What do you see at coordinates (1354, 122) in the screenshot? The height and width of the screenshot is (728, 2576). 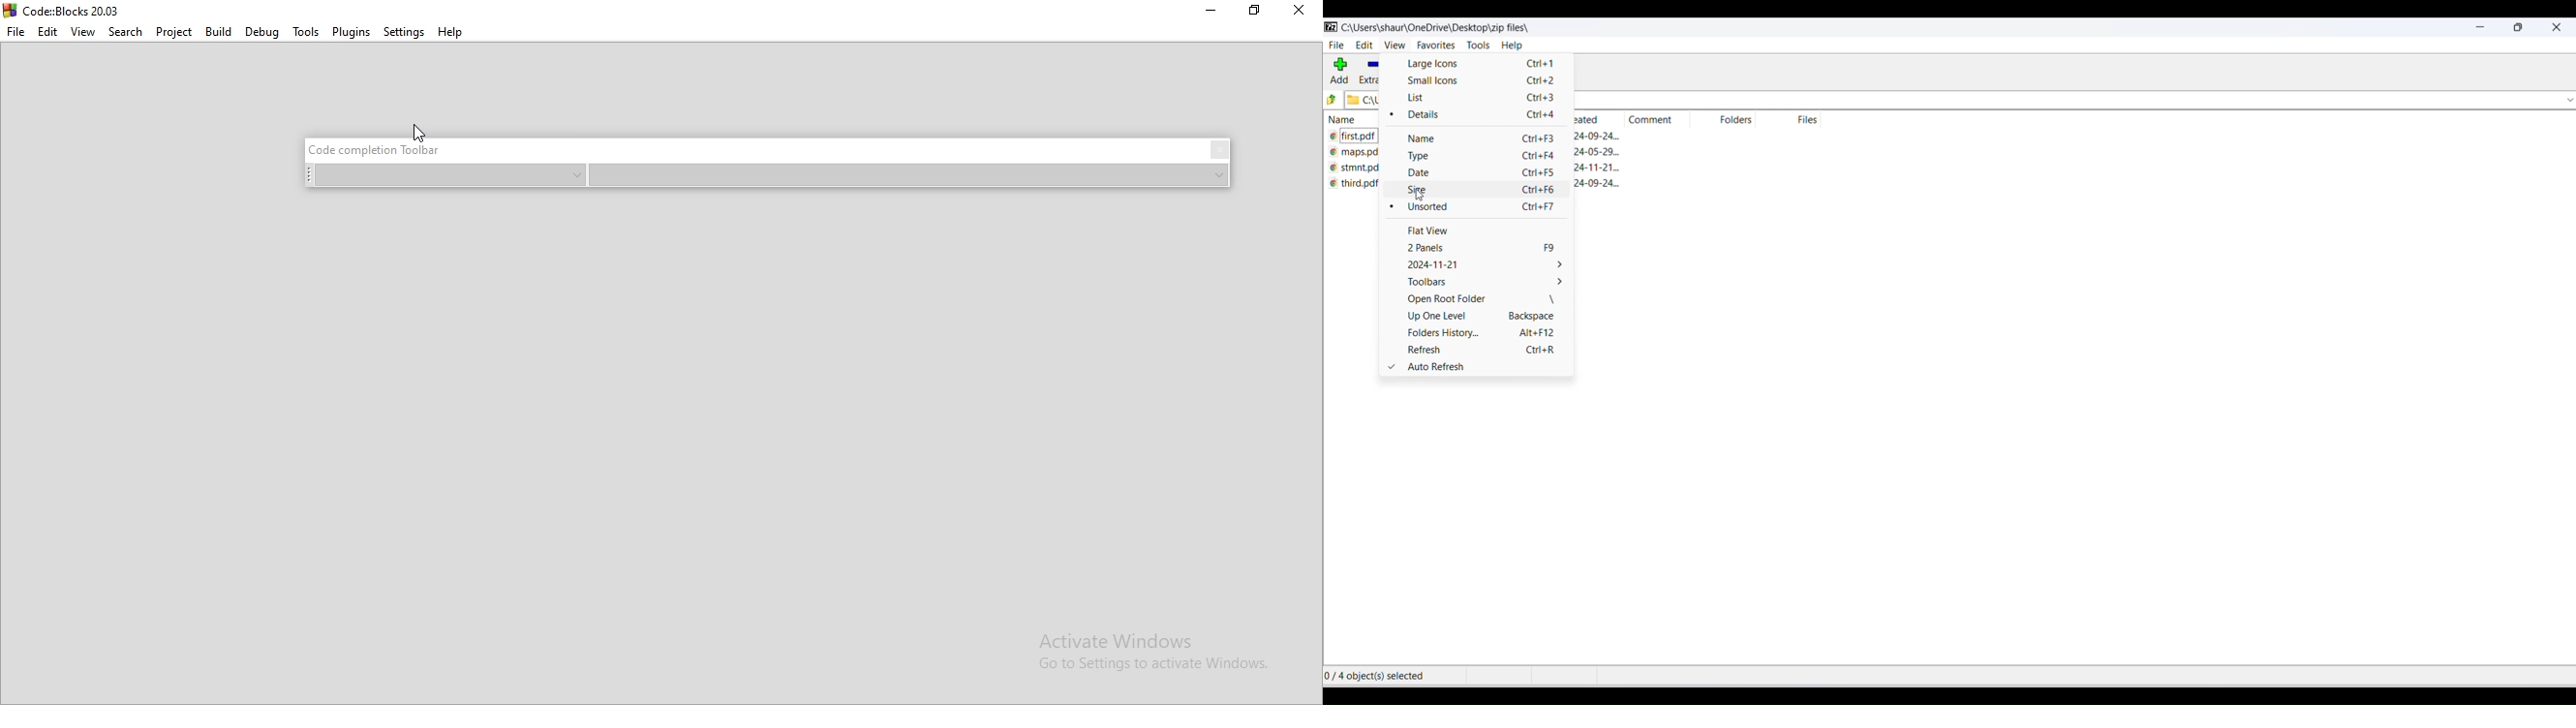 I see `name` at bounding box center [1354, 122].